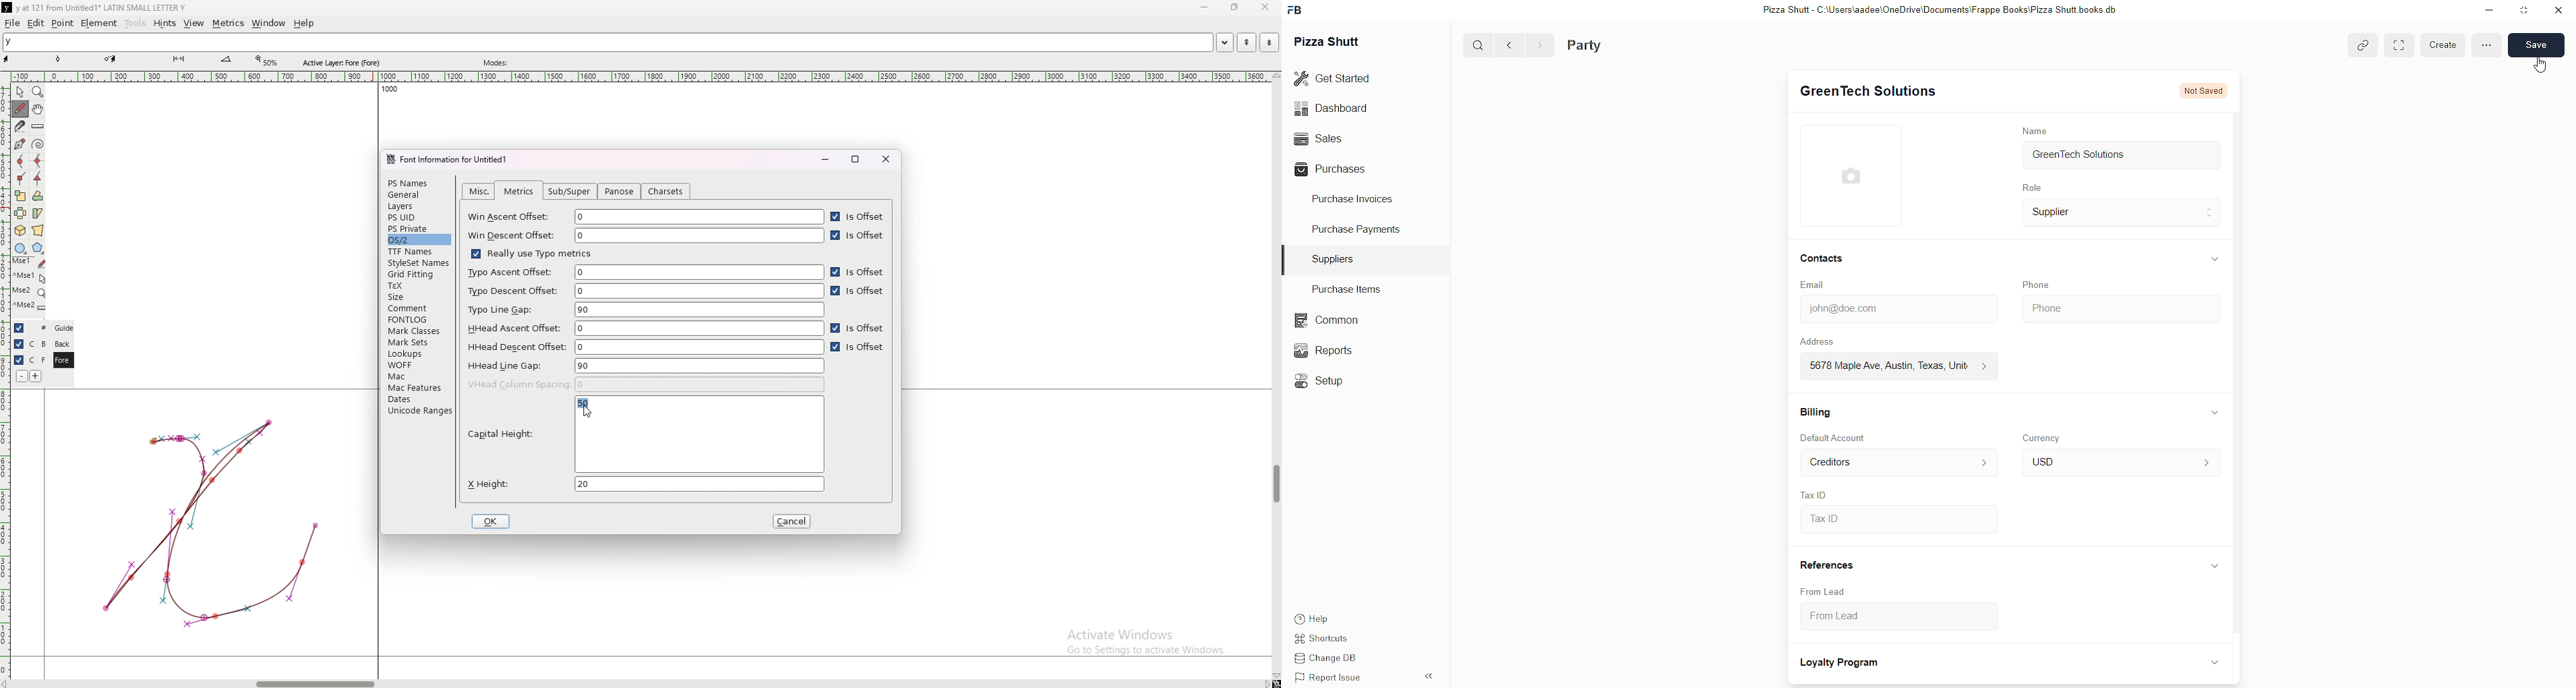 This screenshot has width=2576, height=700. I want to click on maximize, so click(857, 159).